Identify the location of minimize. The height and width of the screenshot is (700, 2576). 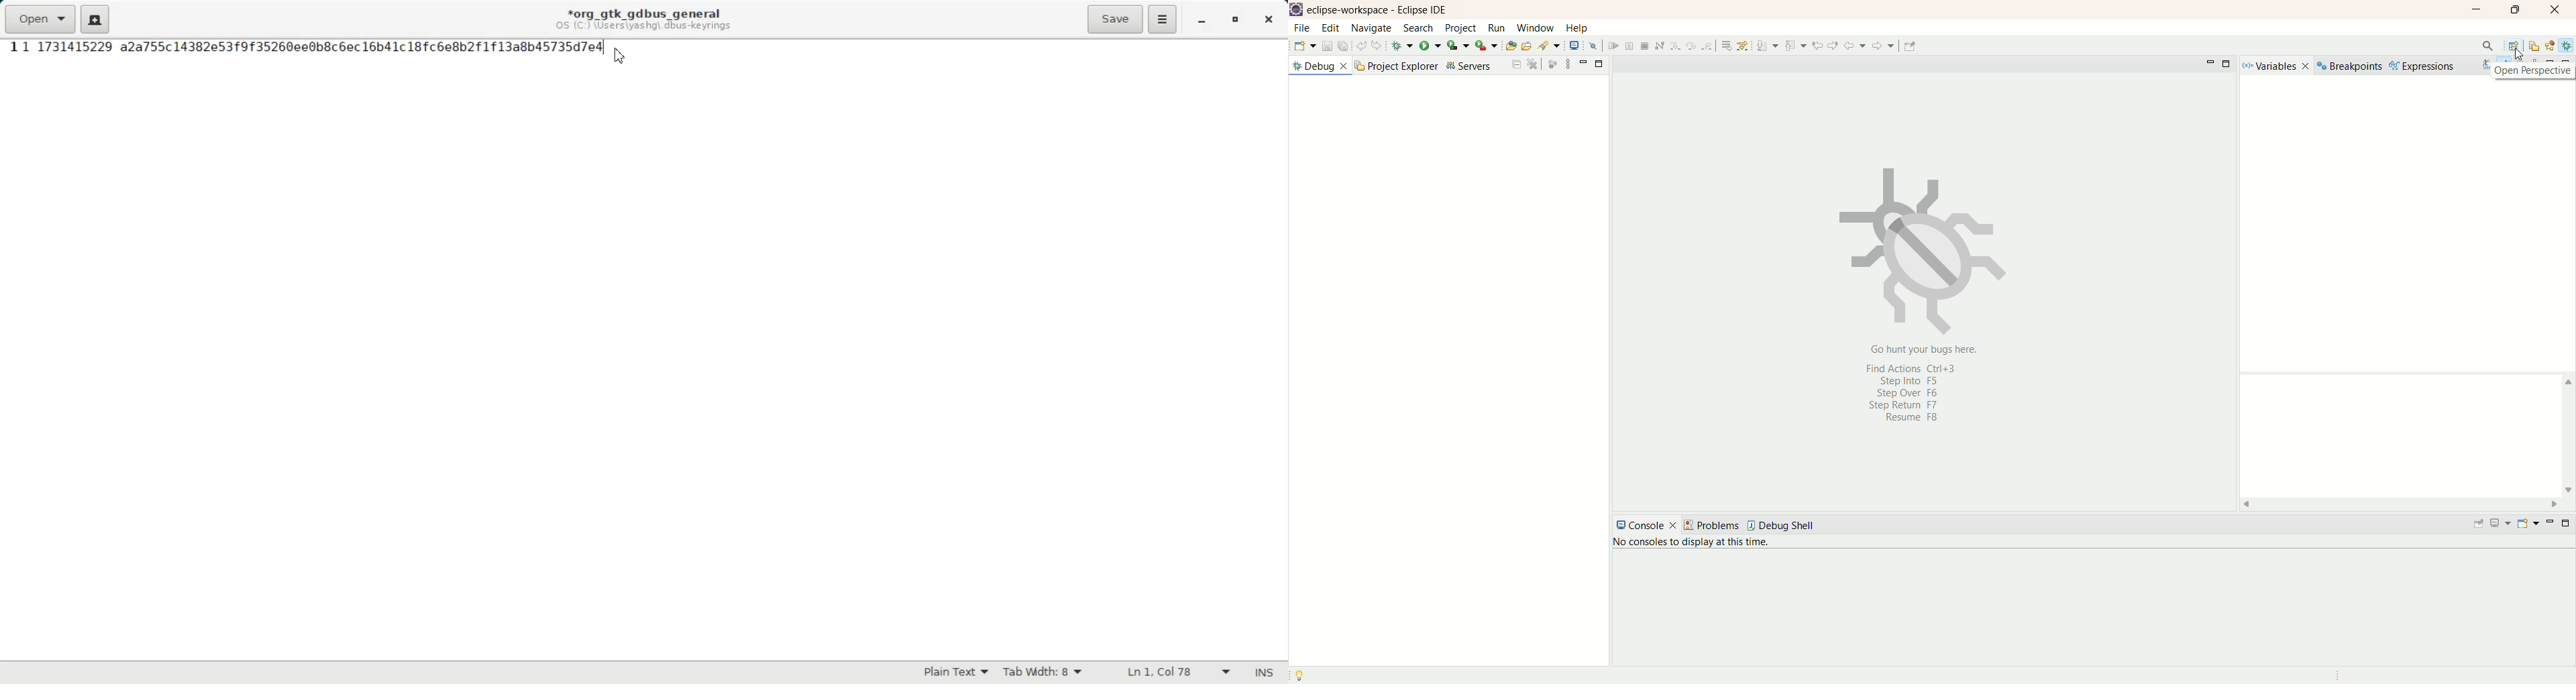
(2481, 11).